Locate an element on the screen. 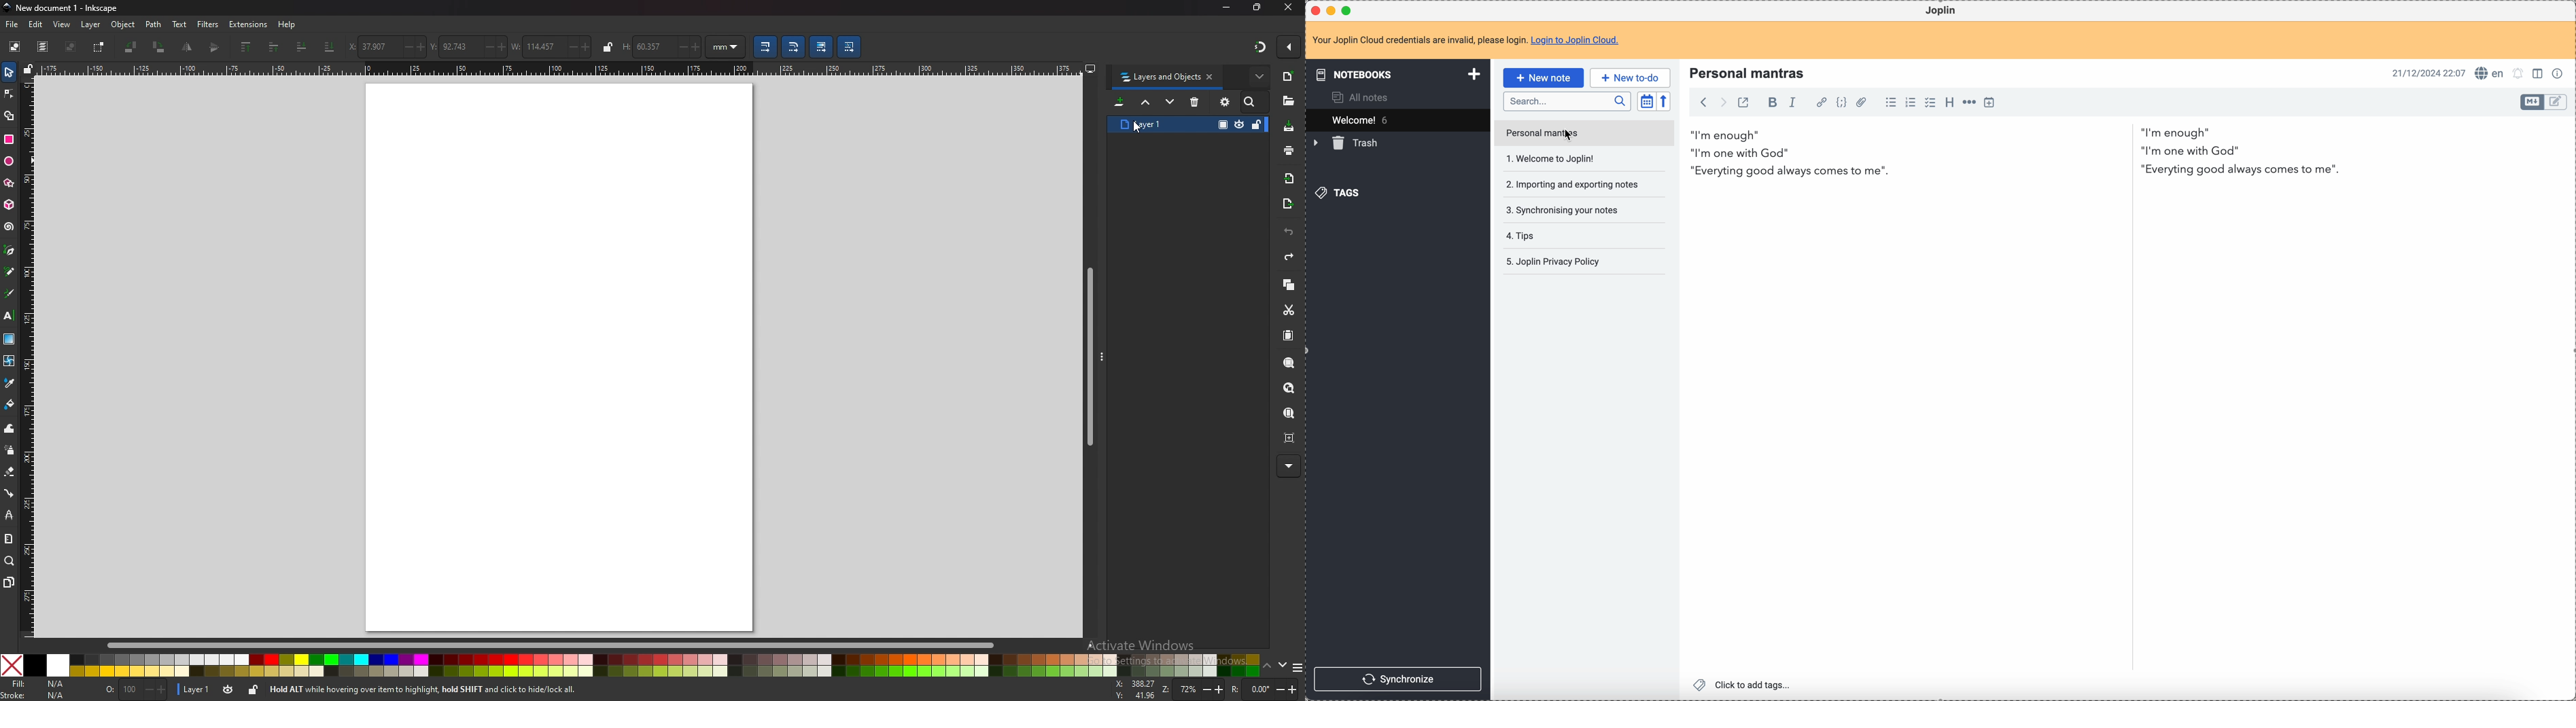  help is located at coordinates (285, 24).